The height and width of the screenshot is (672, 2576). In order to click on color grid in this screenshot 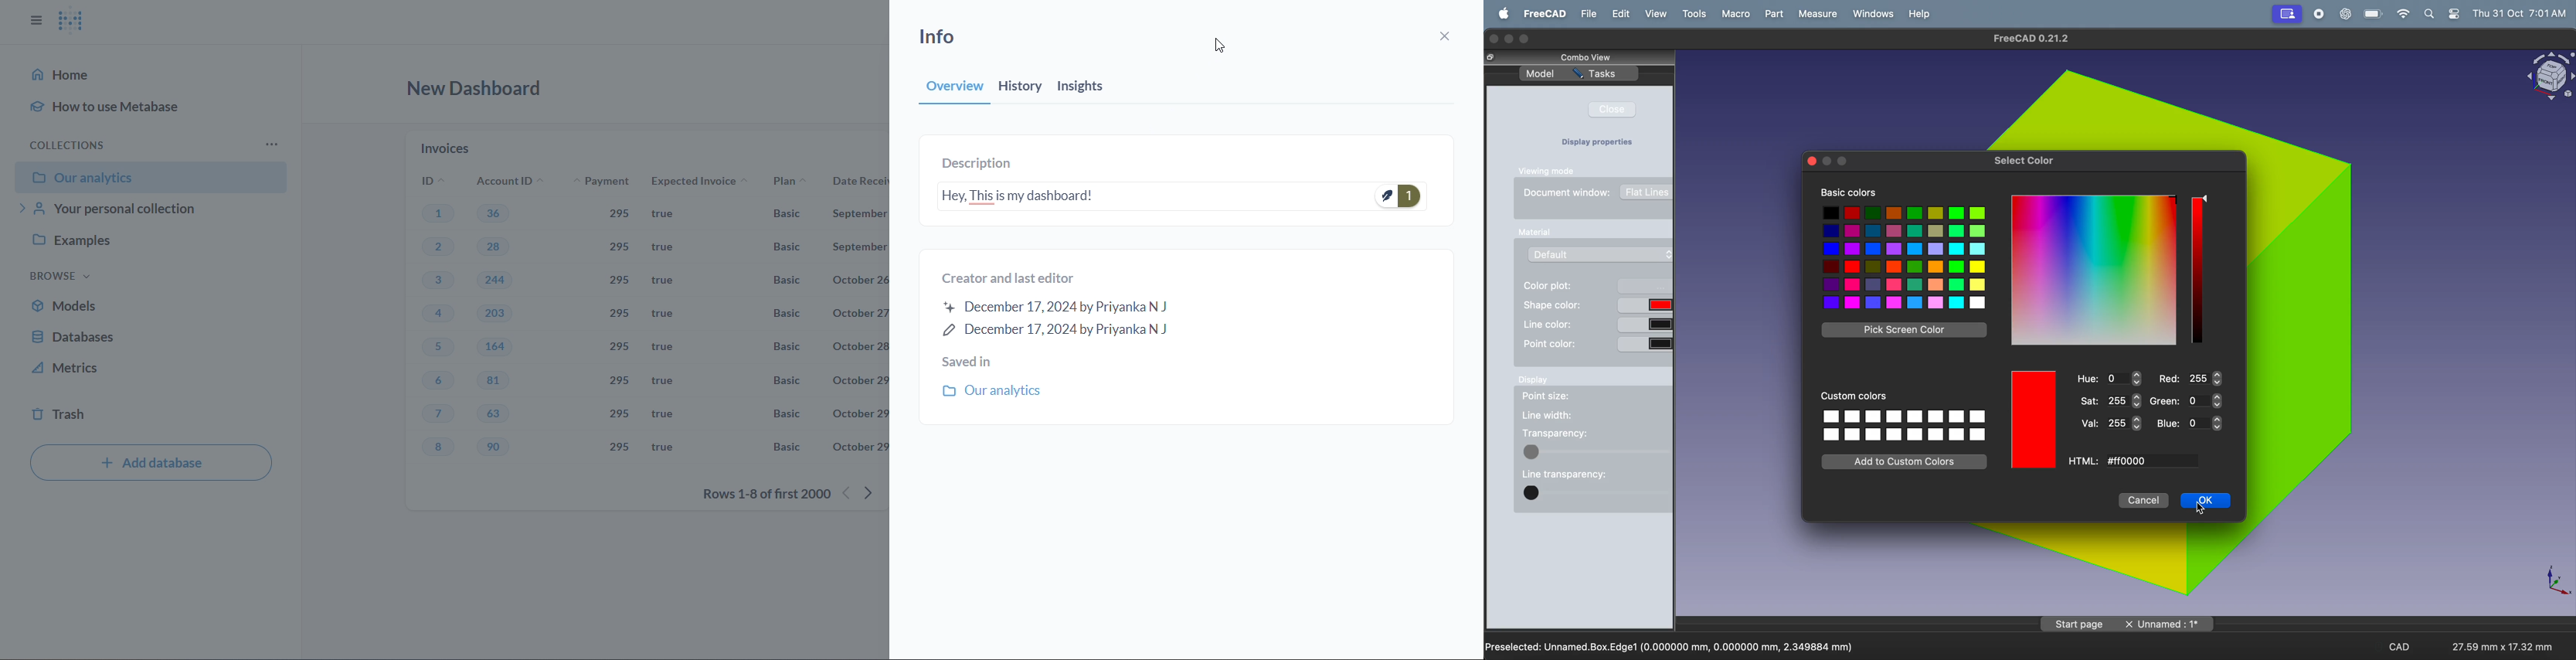, I will do `click(2094, 272)`.